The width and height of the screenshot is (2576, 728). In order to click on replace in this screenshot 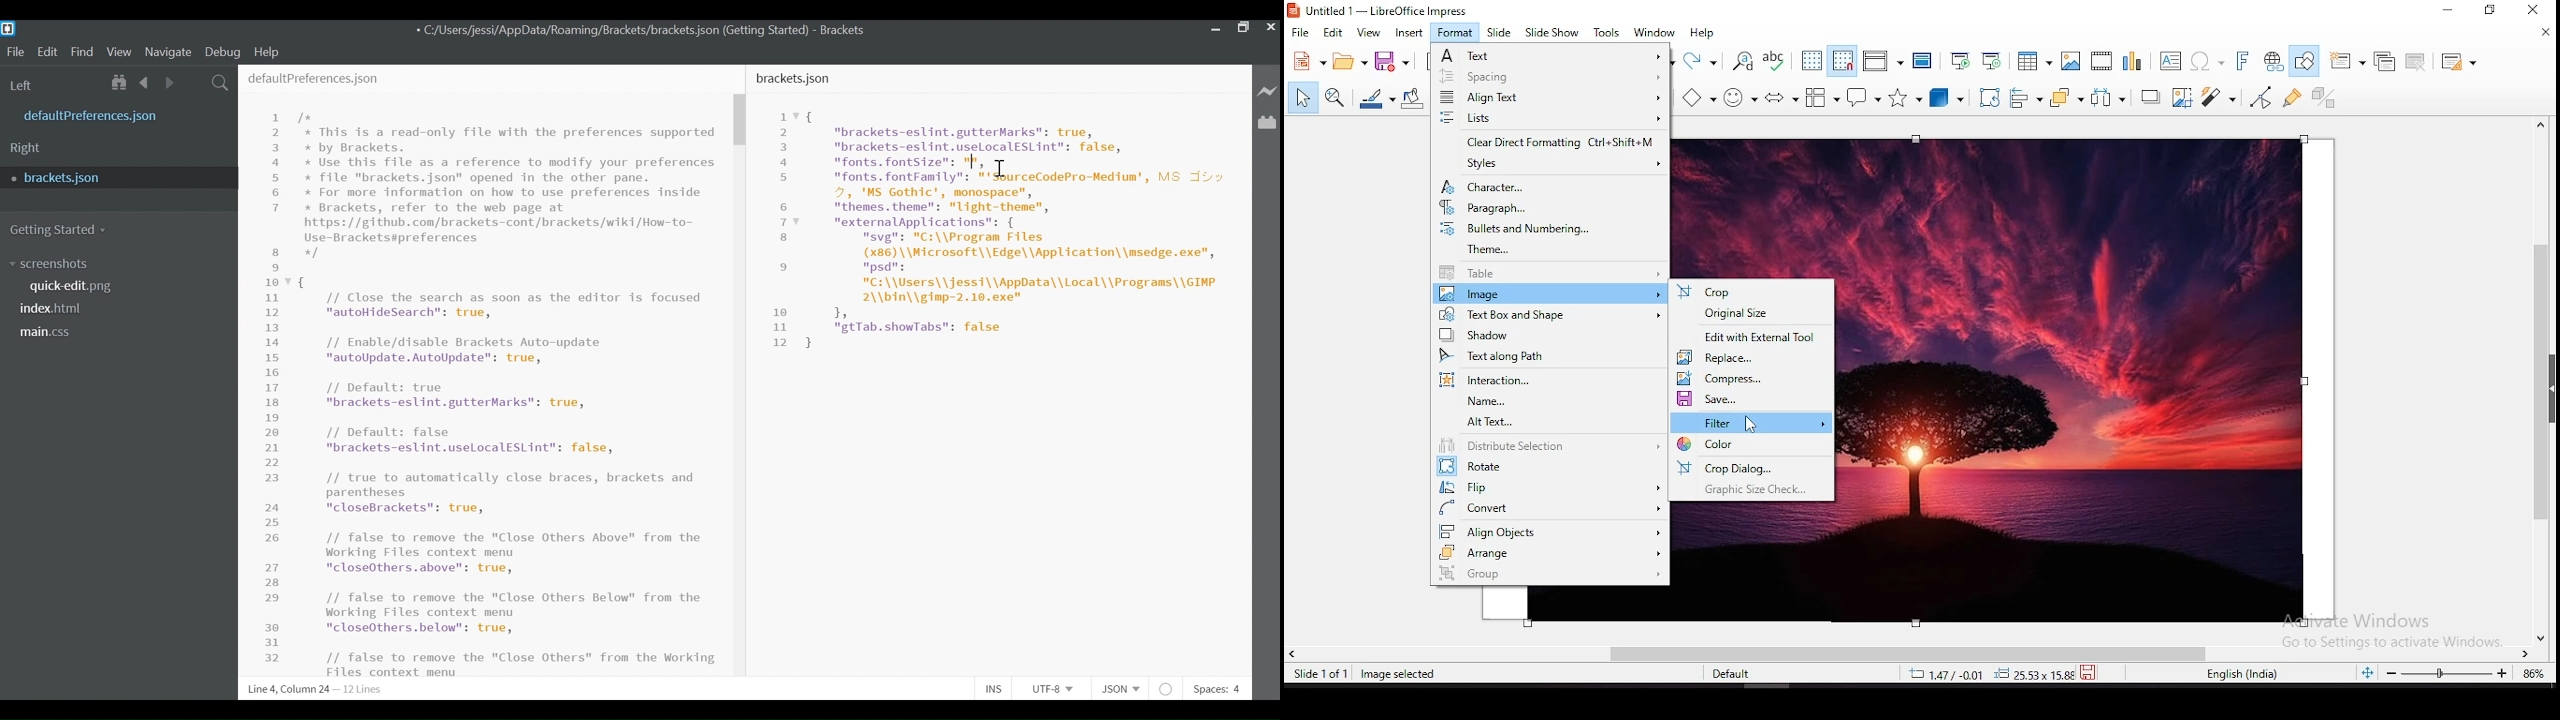, I will do `click(1753, 358)`.